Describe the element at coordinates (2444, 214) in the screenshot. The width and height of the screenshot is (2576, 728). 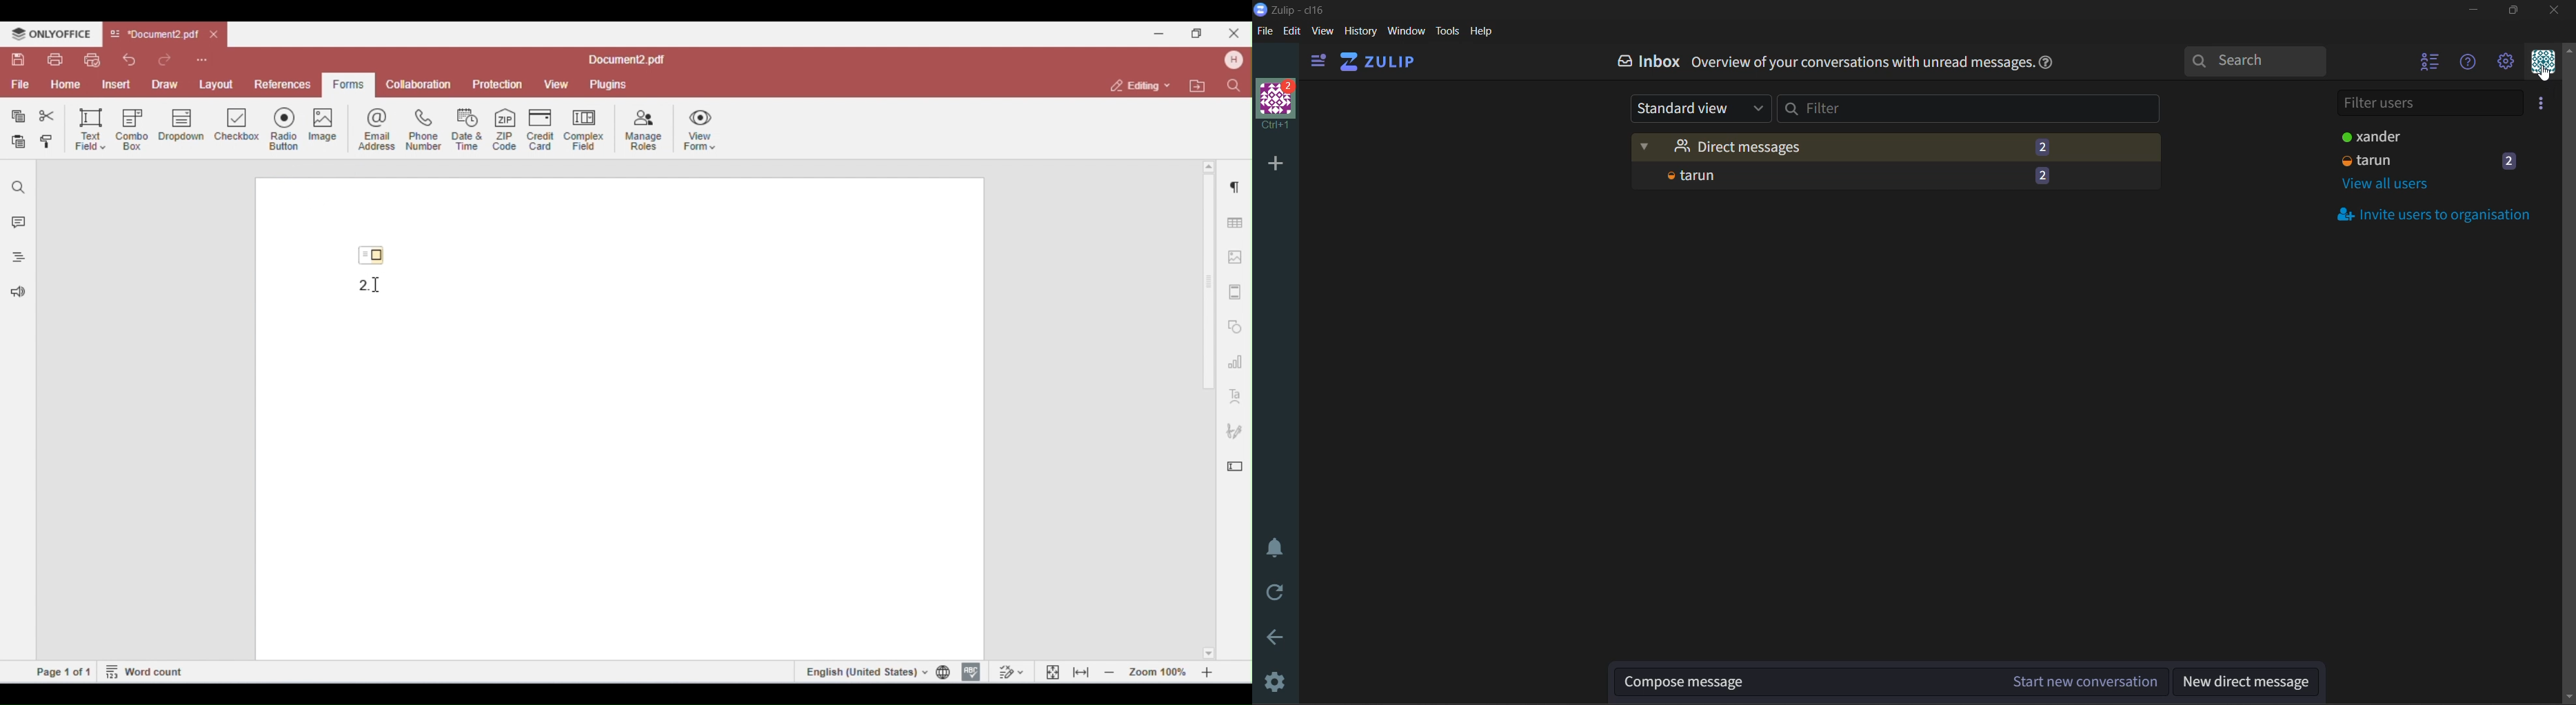
I see `invite users to organisation` at that location.